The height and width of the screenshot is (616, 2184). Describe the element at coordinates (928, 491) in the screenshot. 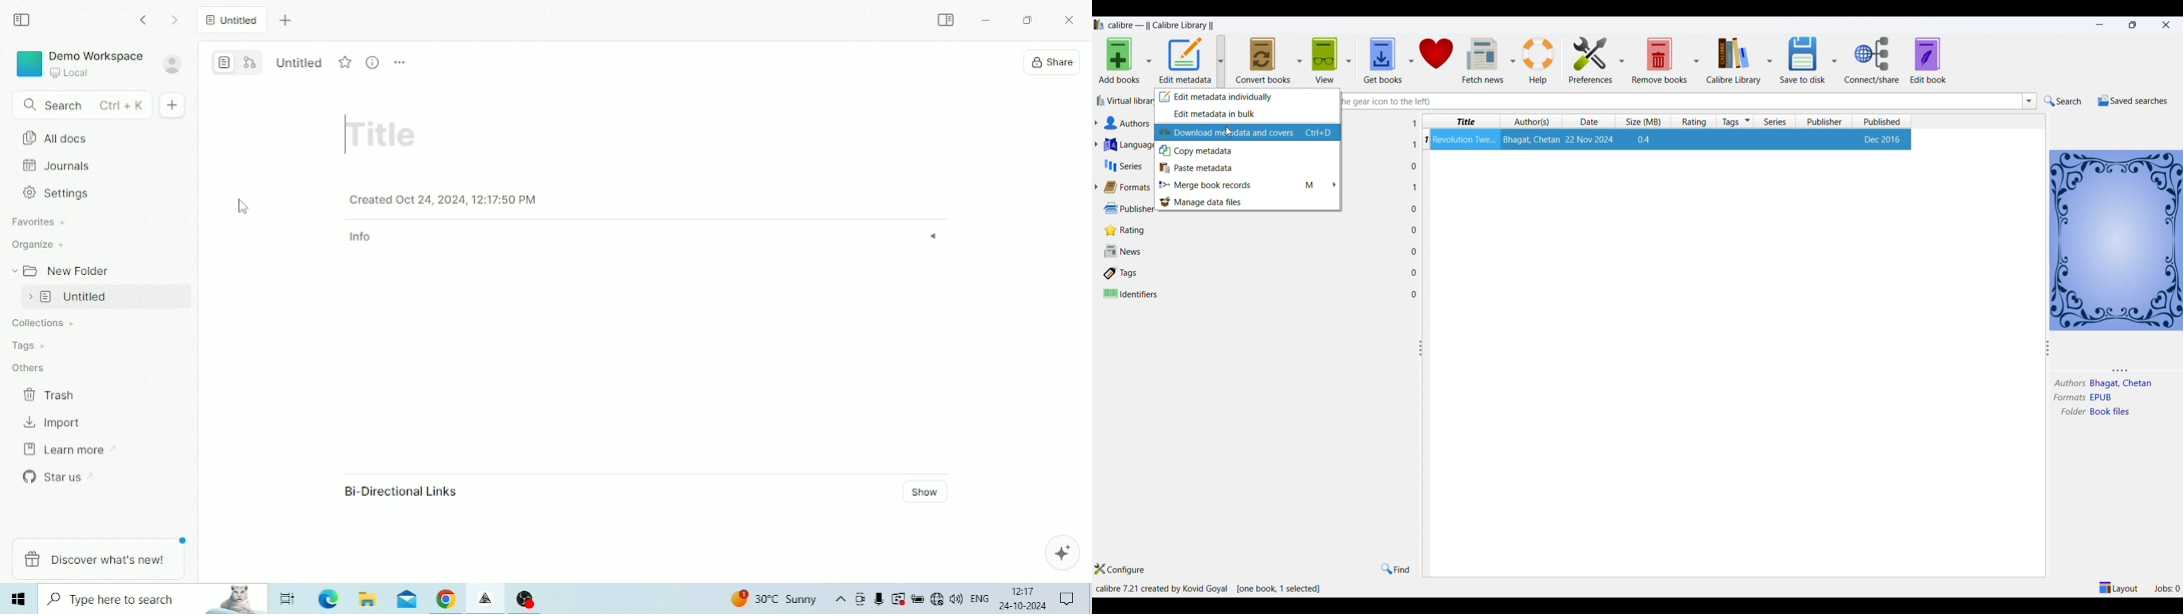

I see `Show` at that location.